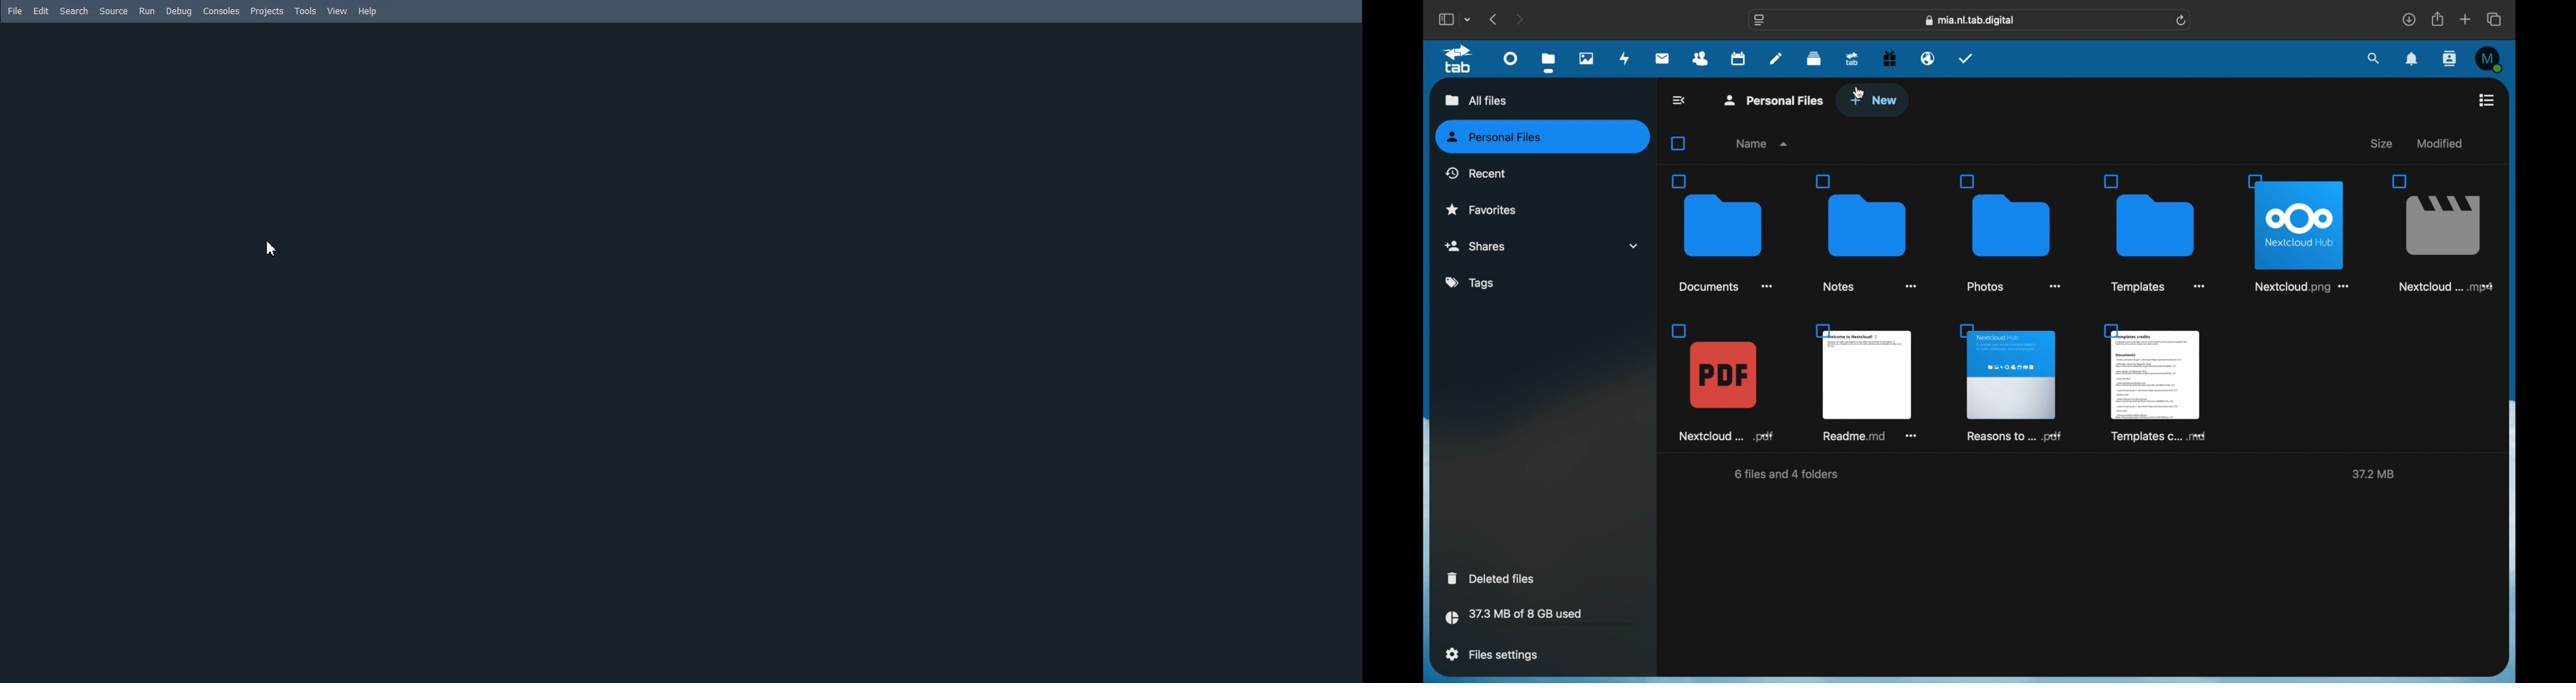  I want to click on file, so click(1724, 382).